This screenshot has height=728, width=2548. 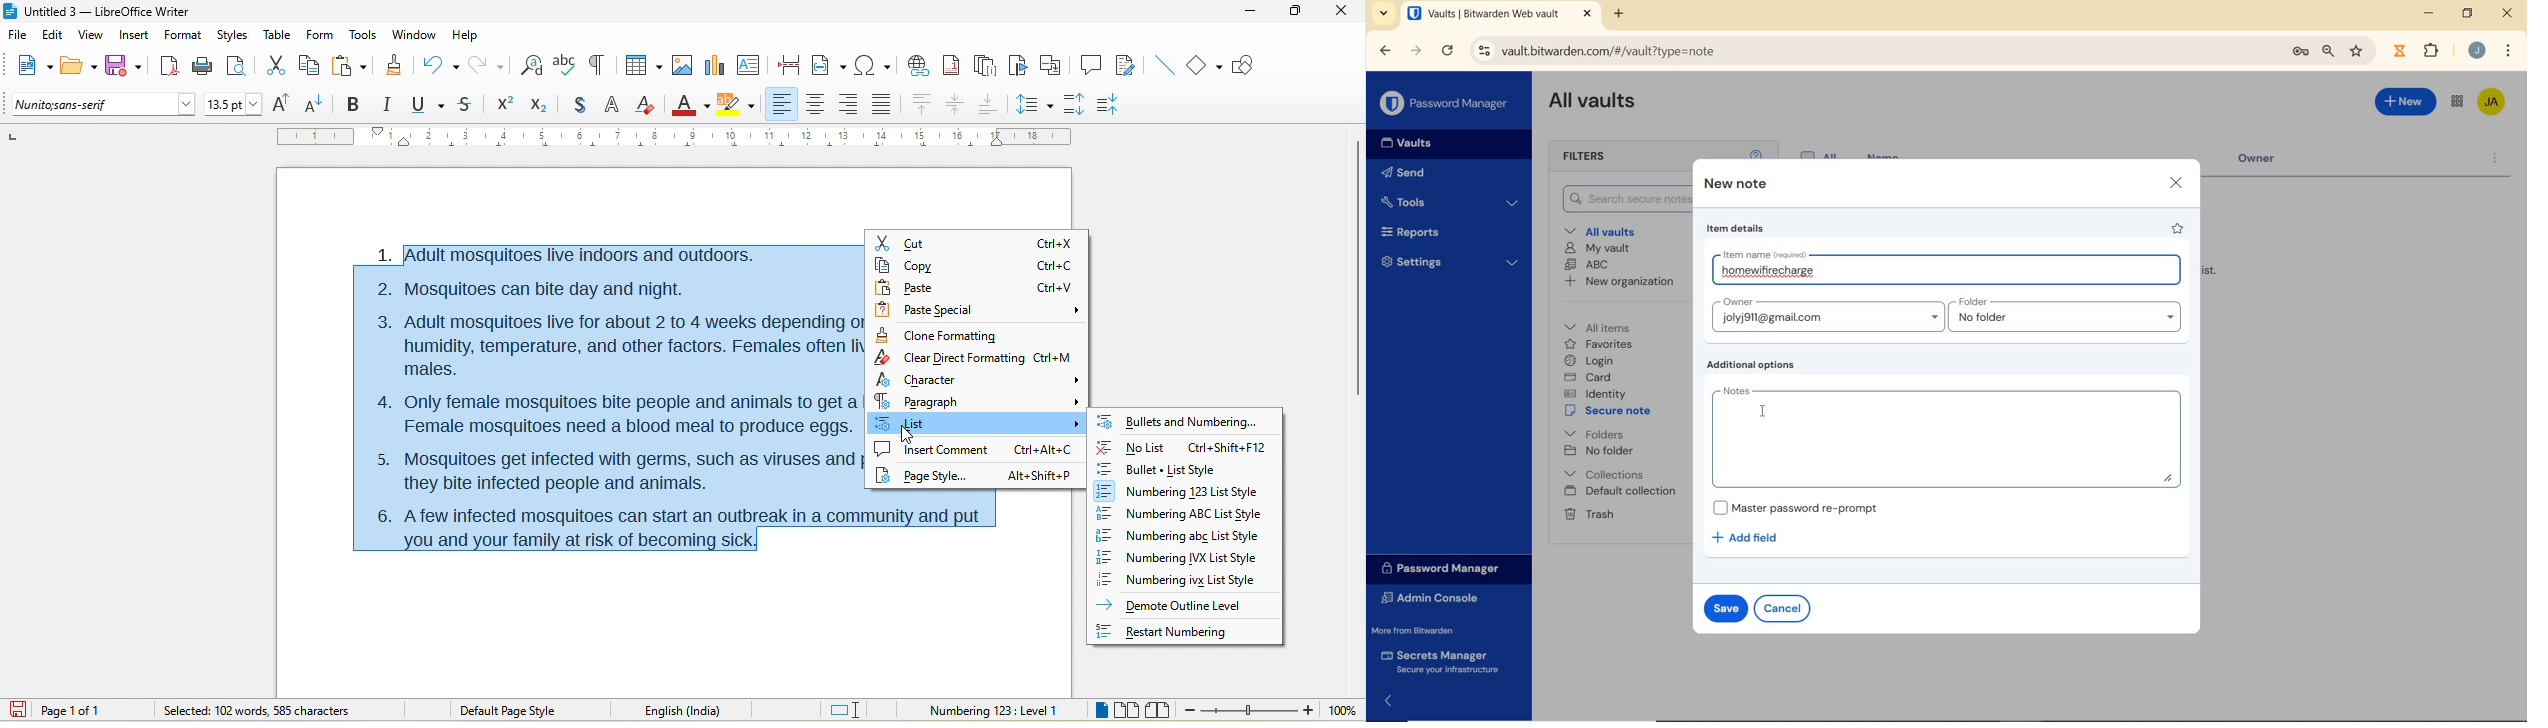 I want to click on Tools, so click(x=1451, y=201).